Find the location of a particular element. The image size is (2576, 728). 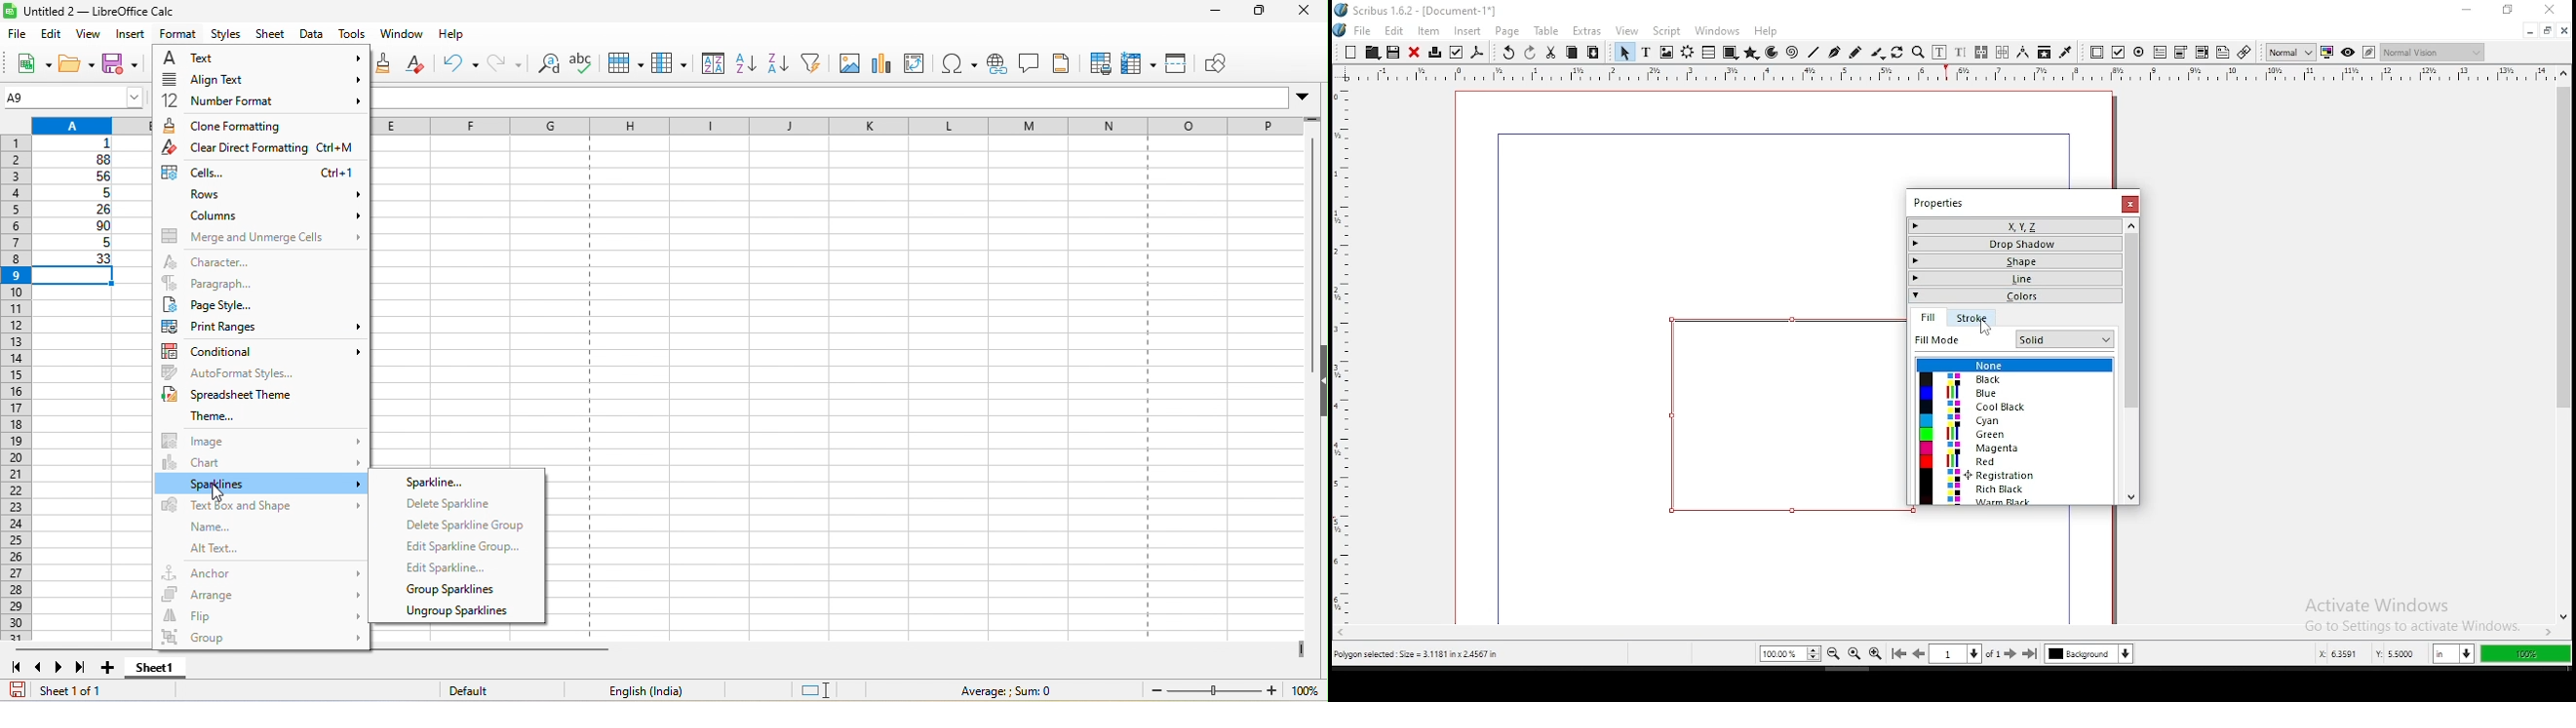

text box and shape is located at coordinates (259, 507).